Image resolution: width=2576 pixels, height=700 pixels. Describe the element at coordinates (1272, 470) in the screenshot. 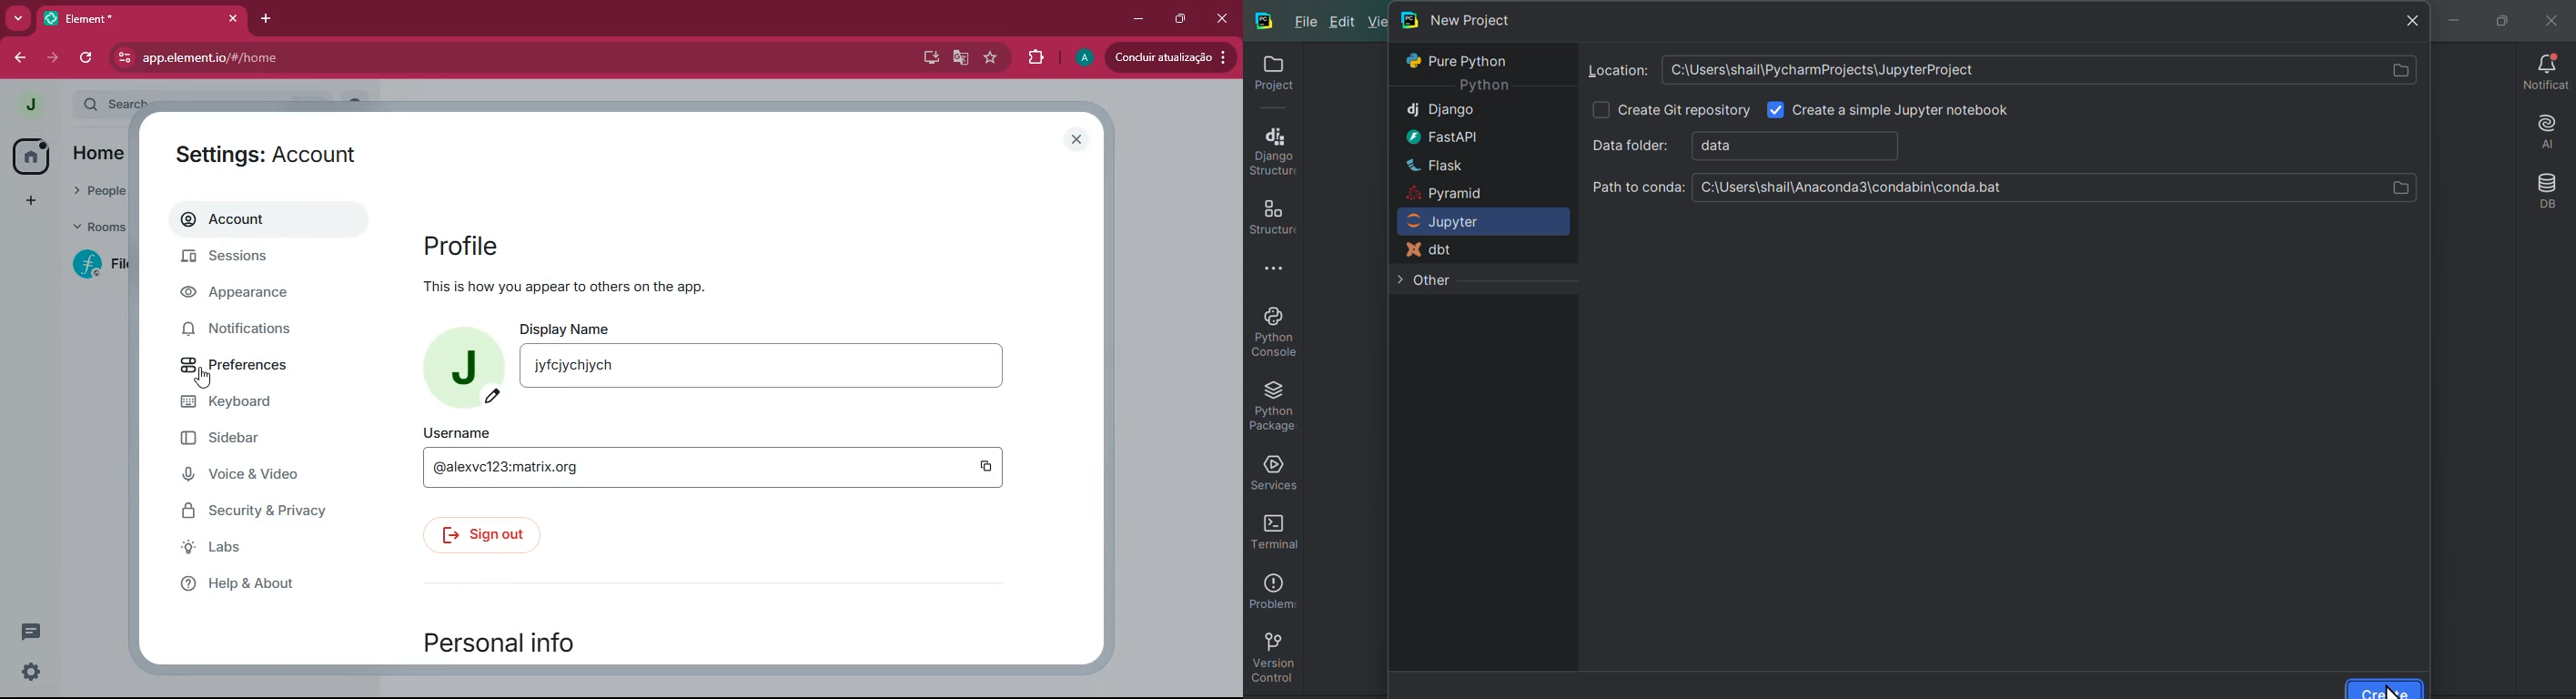

I see `Services` at that location.